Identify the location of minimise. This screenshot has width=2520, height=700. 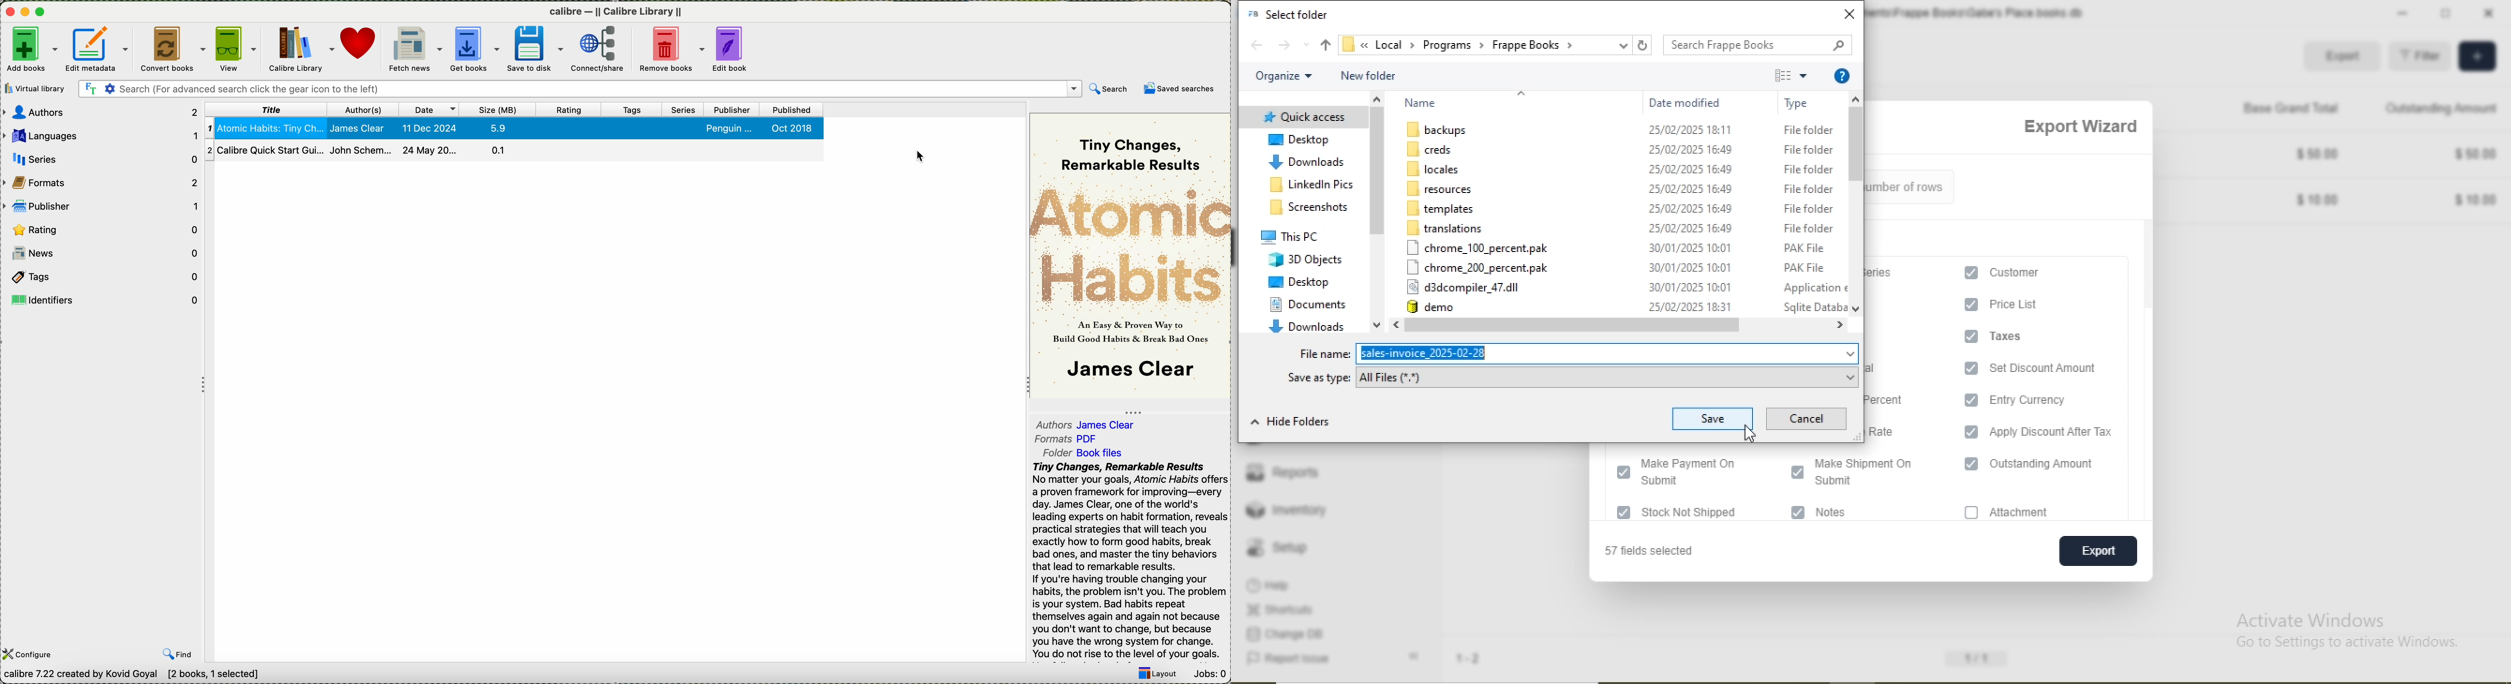
(2402, 12).